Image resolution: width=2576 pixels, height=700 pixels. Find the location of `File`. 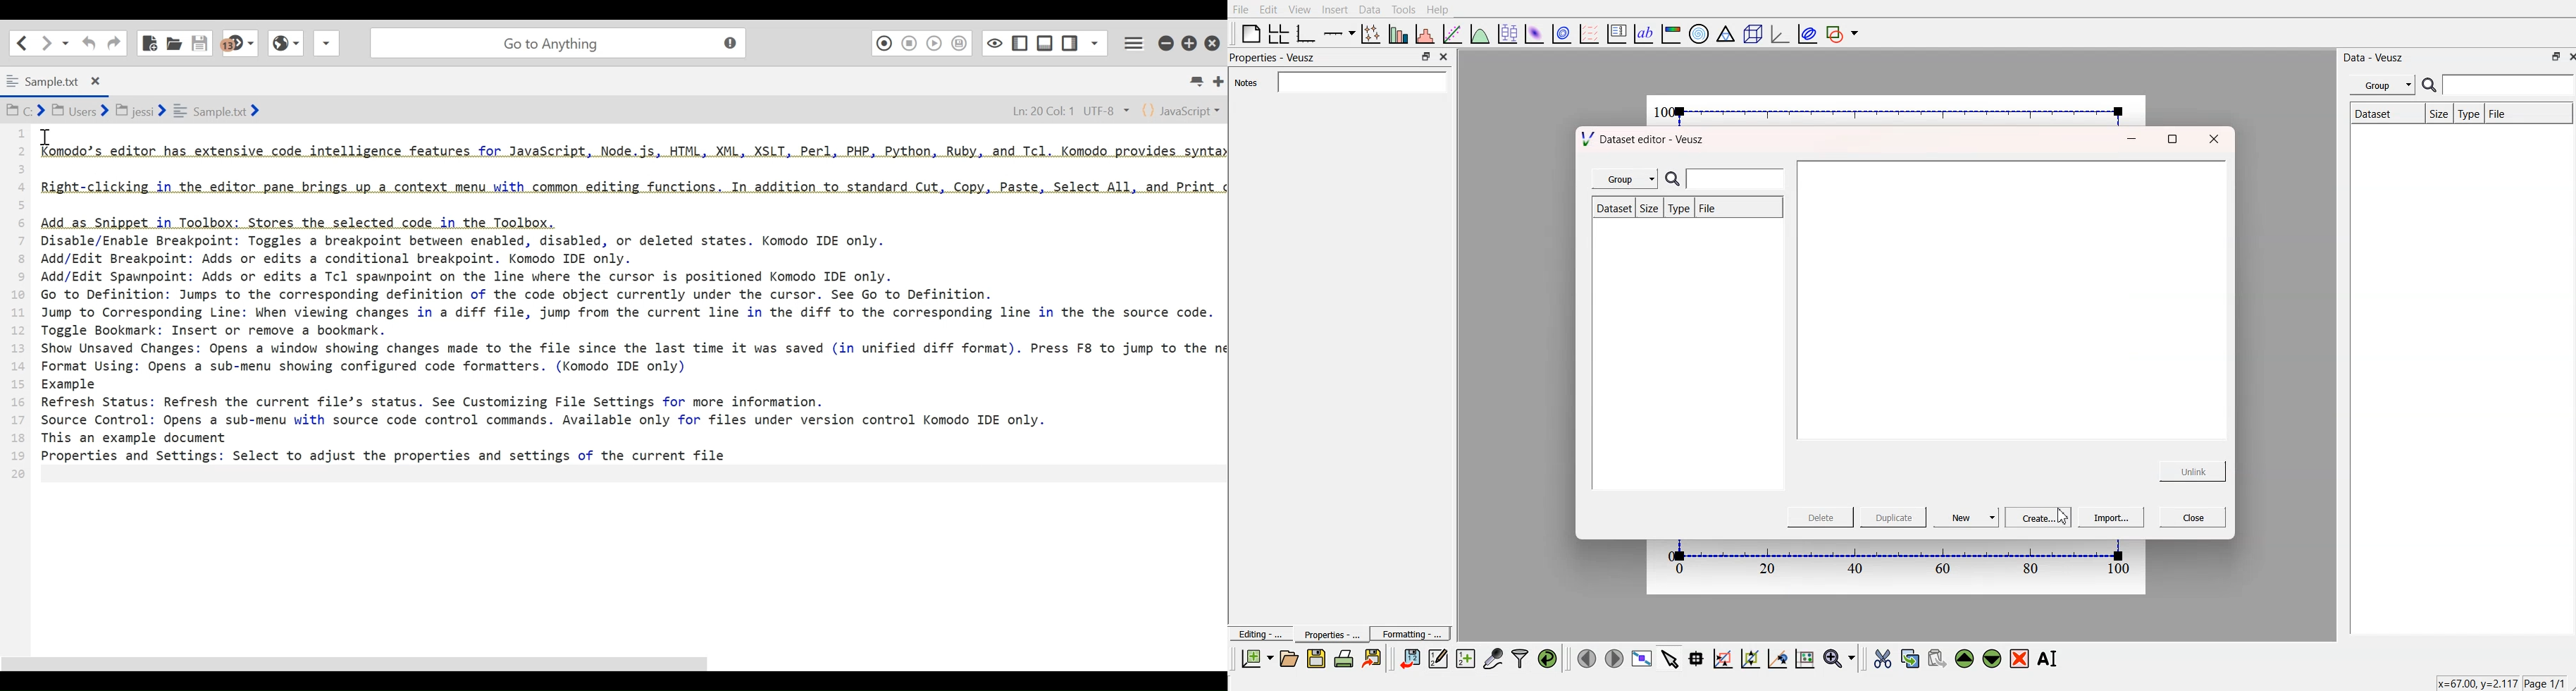

File is located at coordinates (1241, 10).